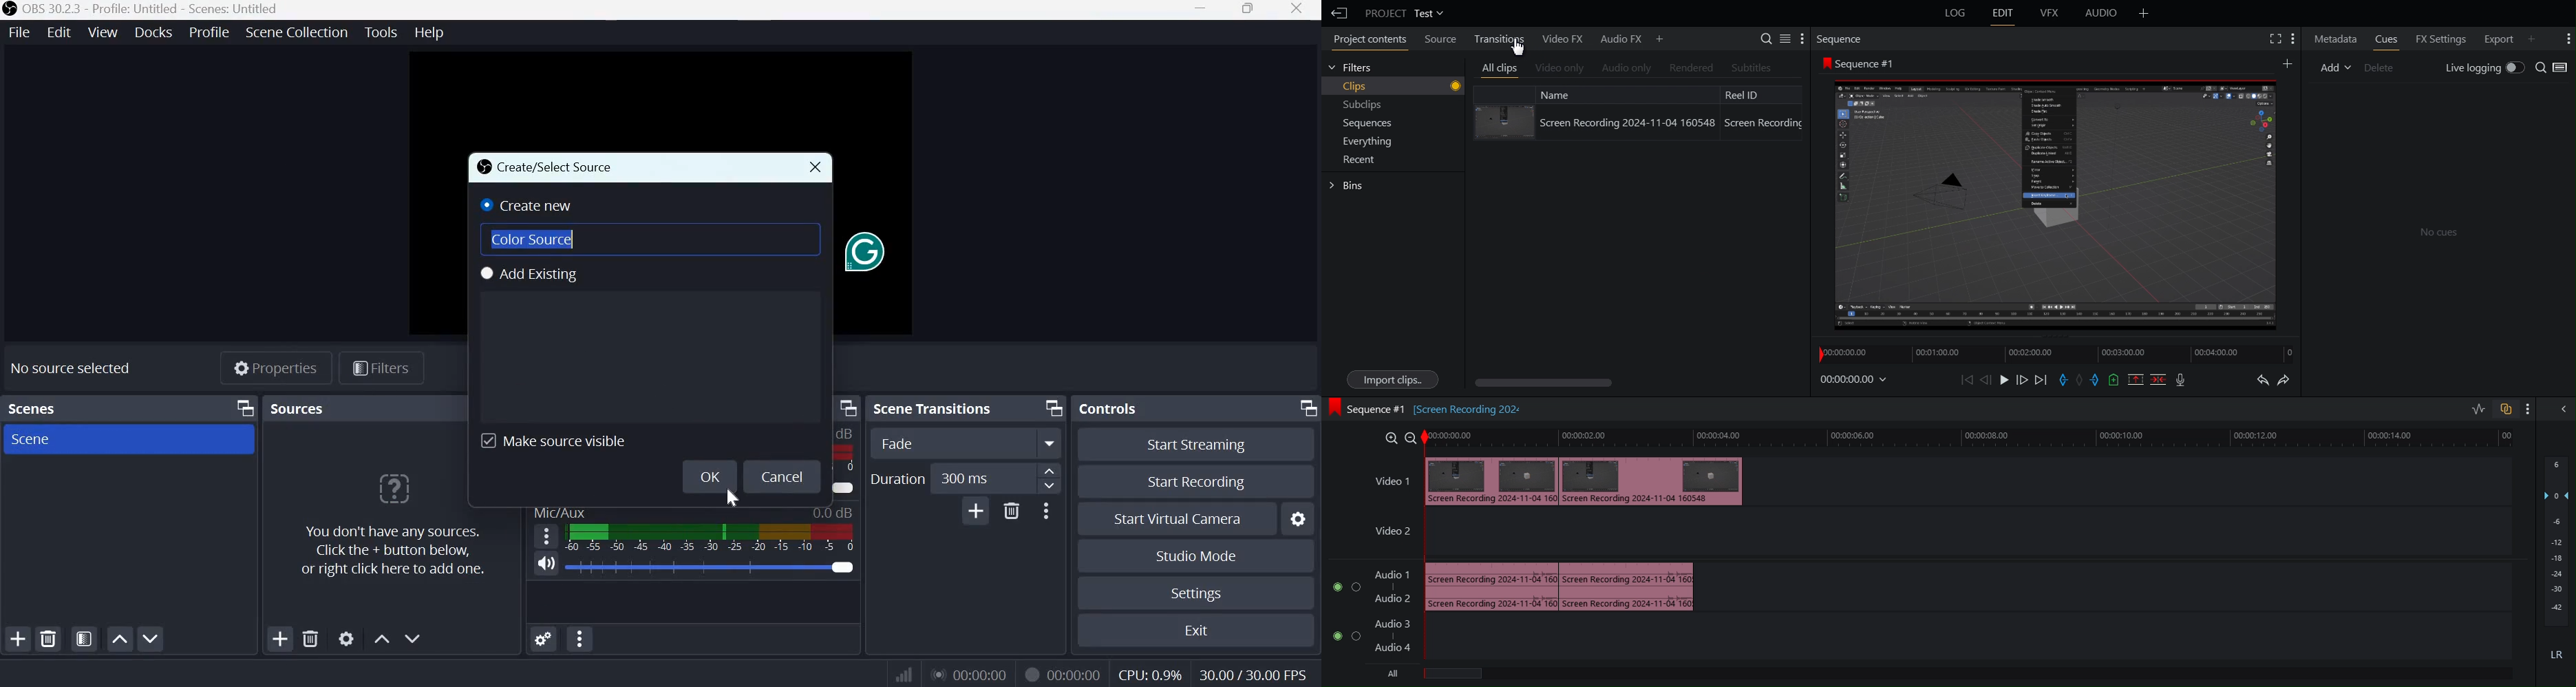  I want to click on Move source(s) up, so click(382, 637).